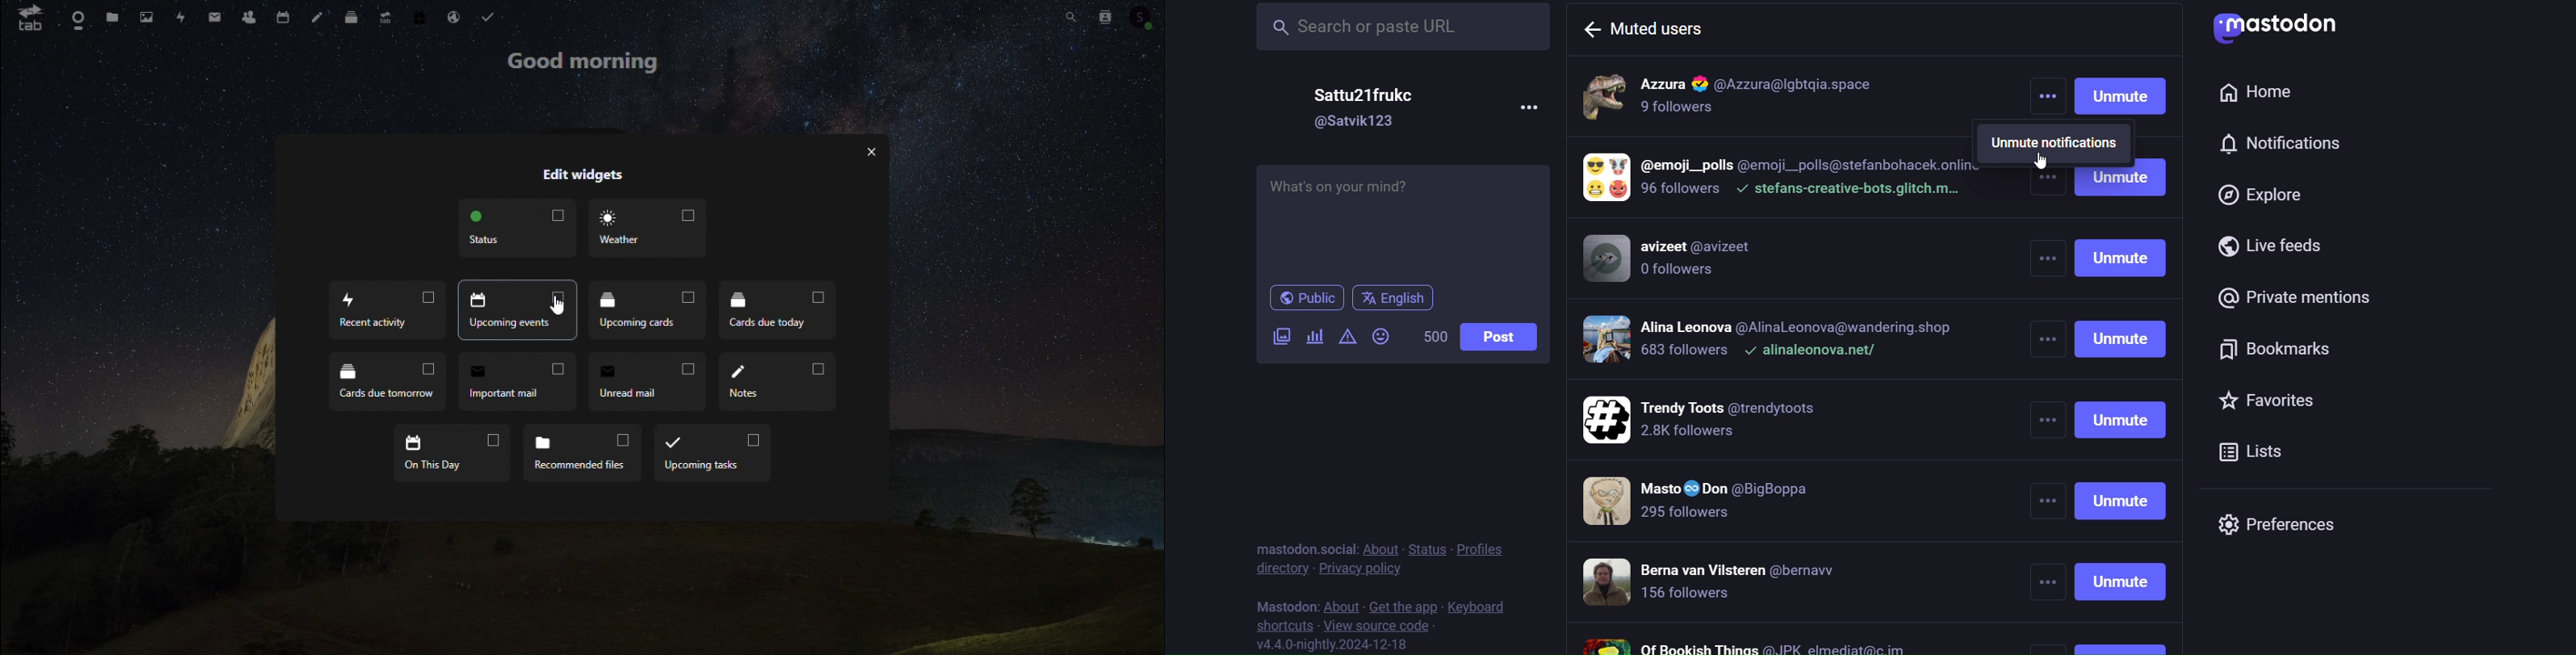 This screenshot has height=672, width=2576. I want to click on Files, so click(110, 17).